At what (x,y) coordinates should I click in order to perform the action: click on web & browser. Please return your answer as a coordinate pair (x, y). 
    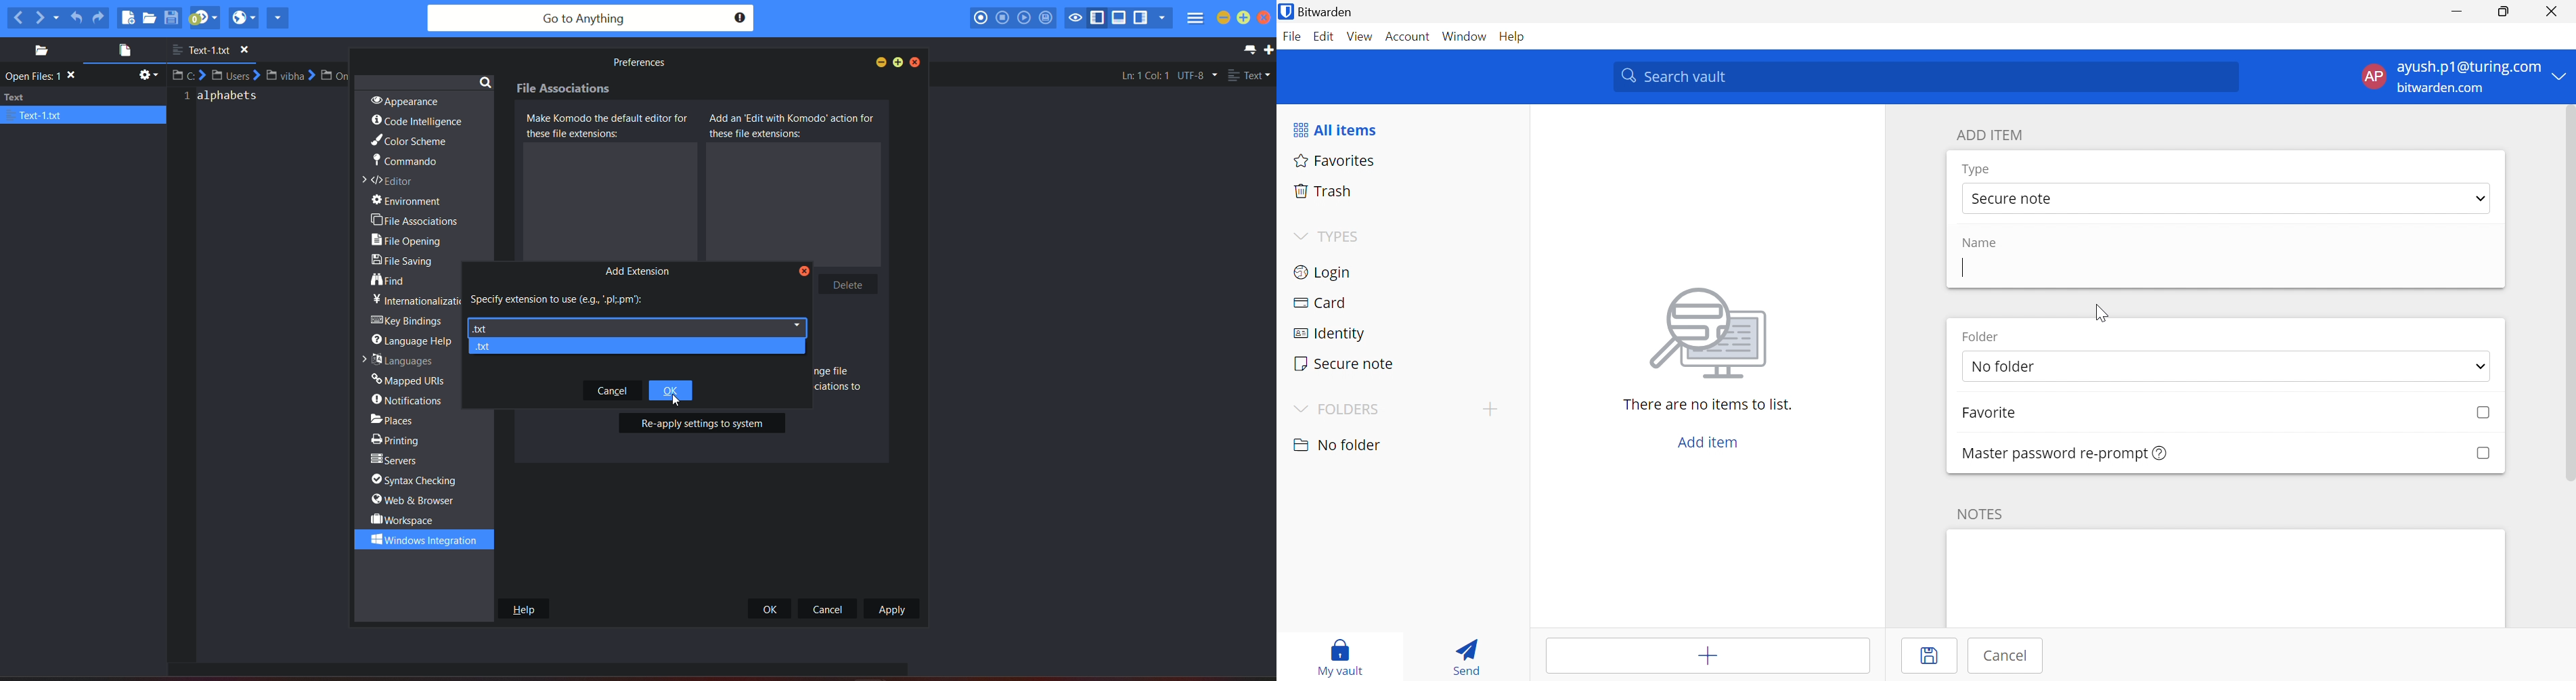
    Looking at the image, I should click on (415, 500).